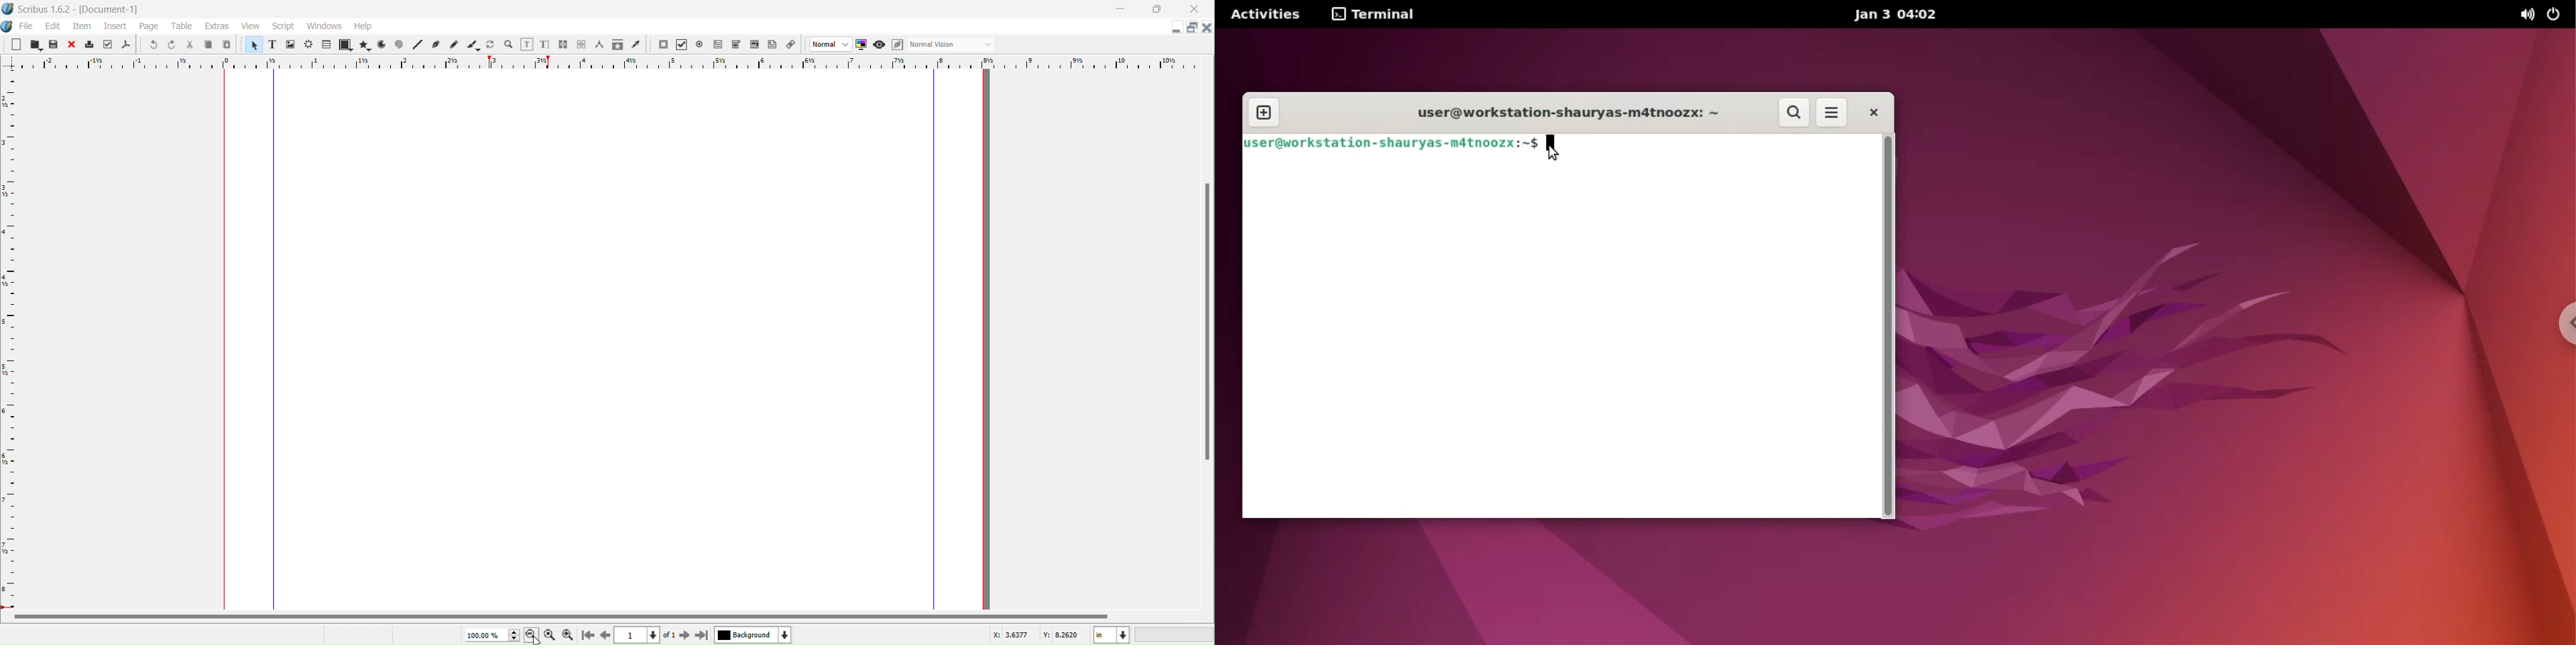 This screenshot has height=672, width=2576. What do you see at coordinates (532, 636) in the screenshot?
I see `Zoom Out by the stepping value in Tools preferences` at bounding box center [532, 636].